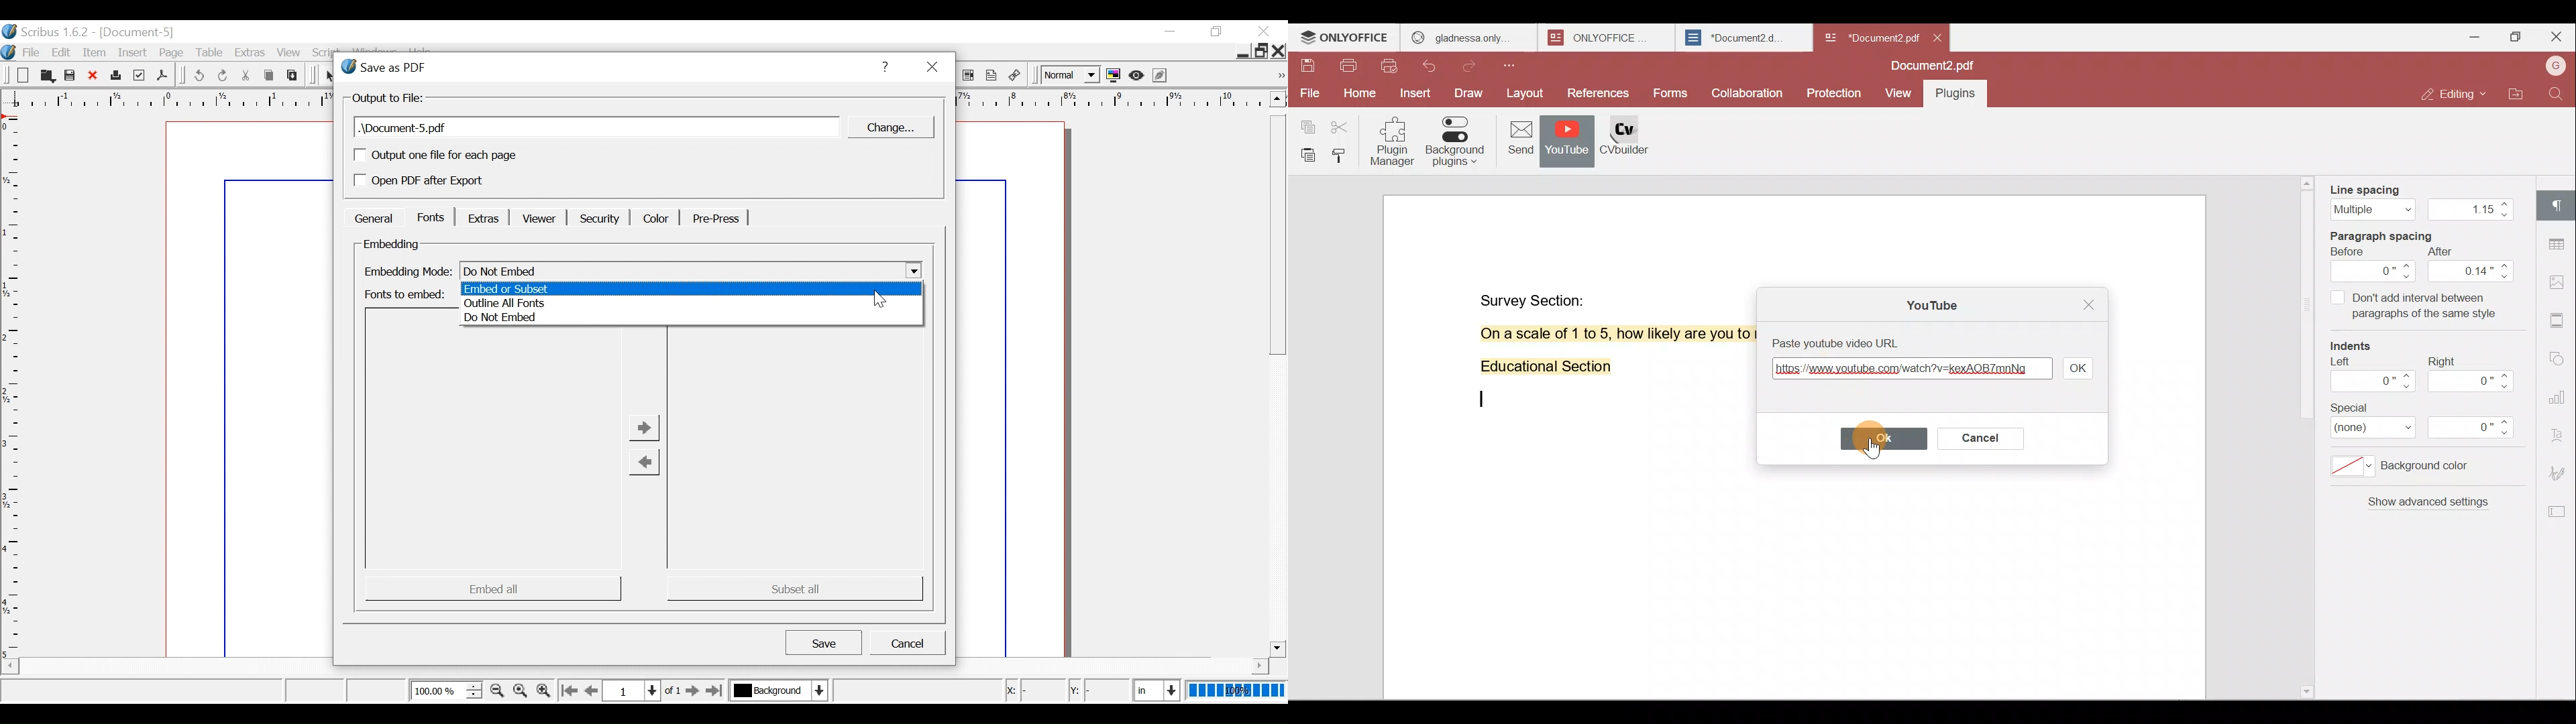  Describe the element at coordinates (436, 182) in the screenshot. I see `(un)select Open PDF after Export` at that location.